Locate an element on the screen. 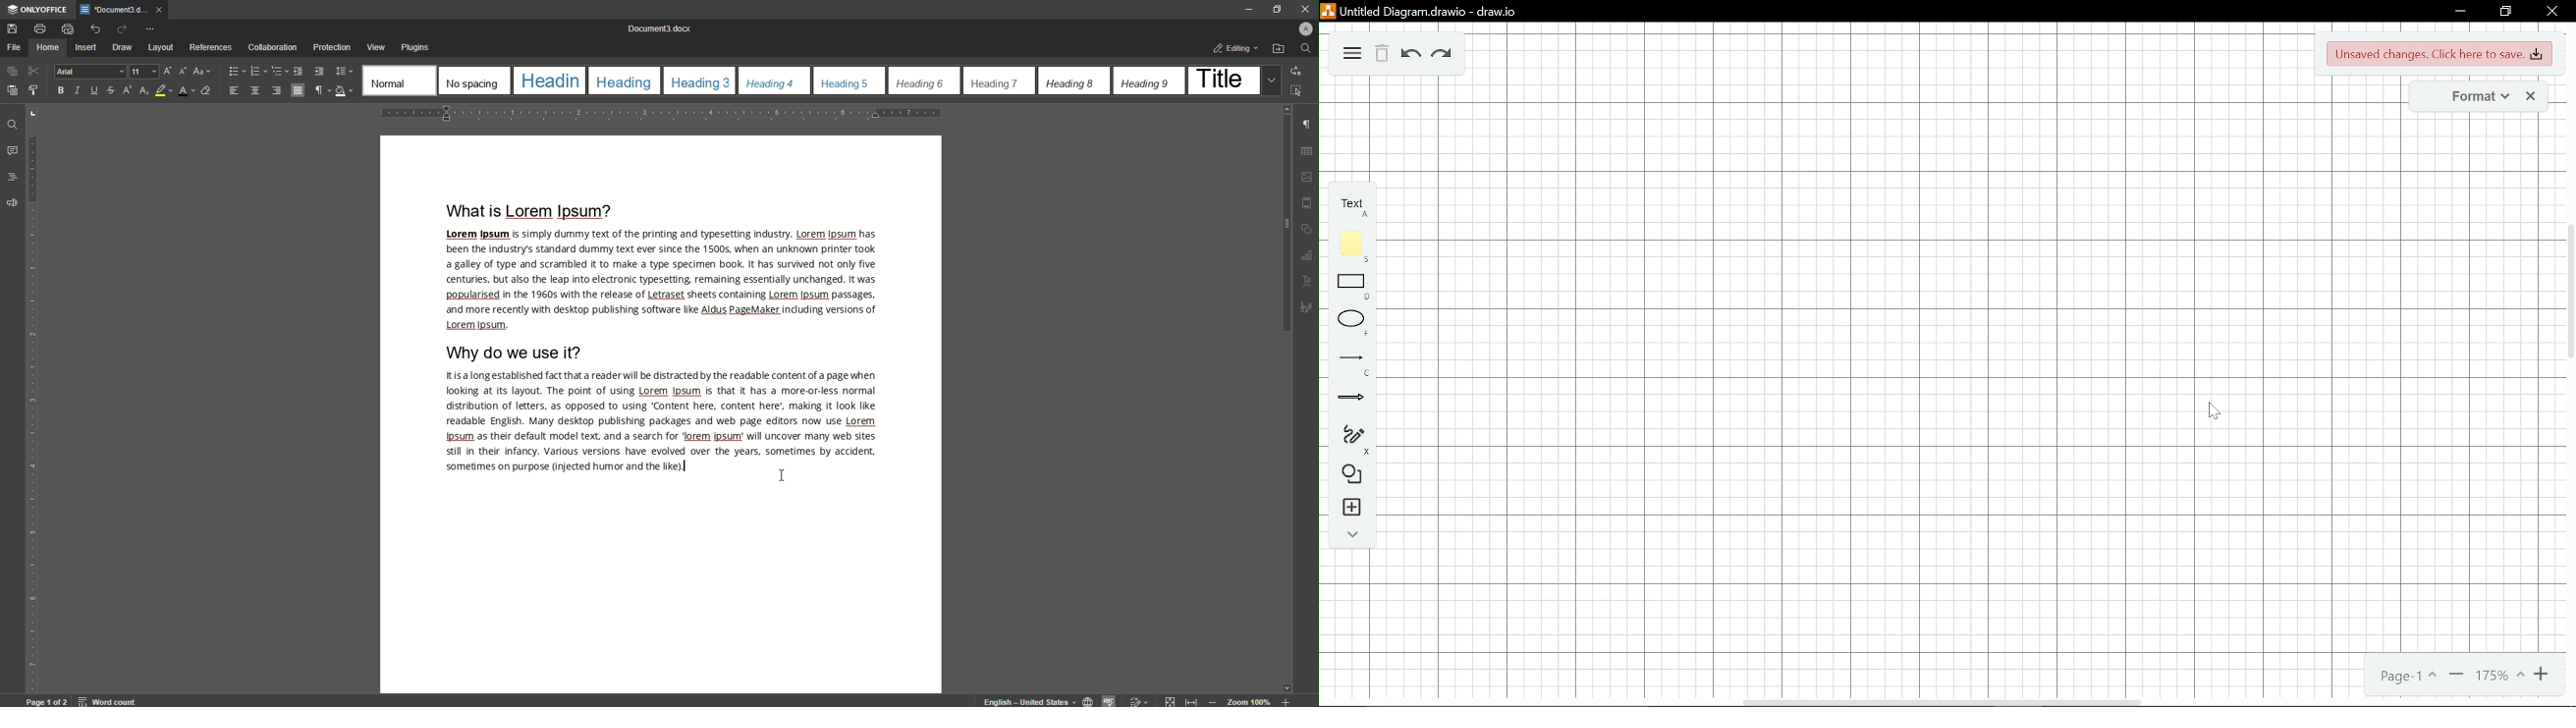  redo is located at coordinates (1442, 56).